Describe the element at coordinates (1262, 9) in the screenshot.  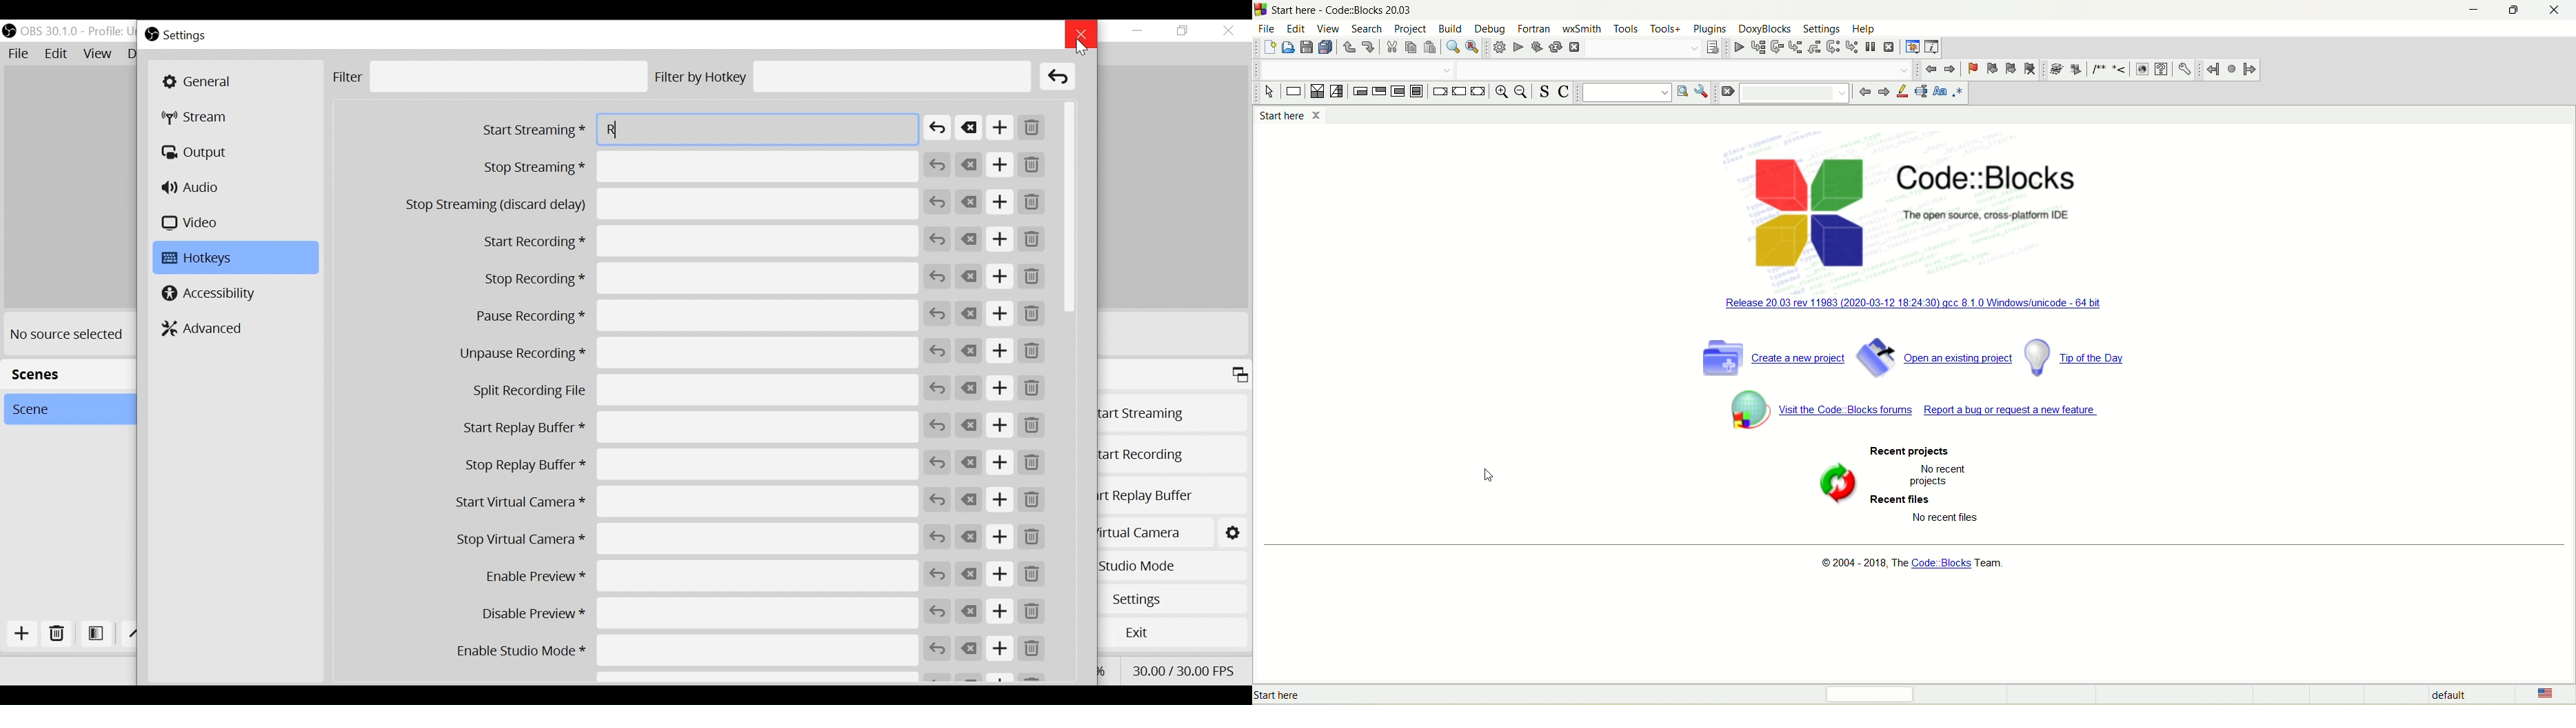
I see `logo` at that location.